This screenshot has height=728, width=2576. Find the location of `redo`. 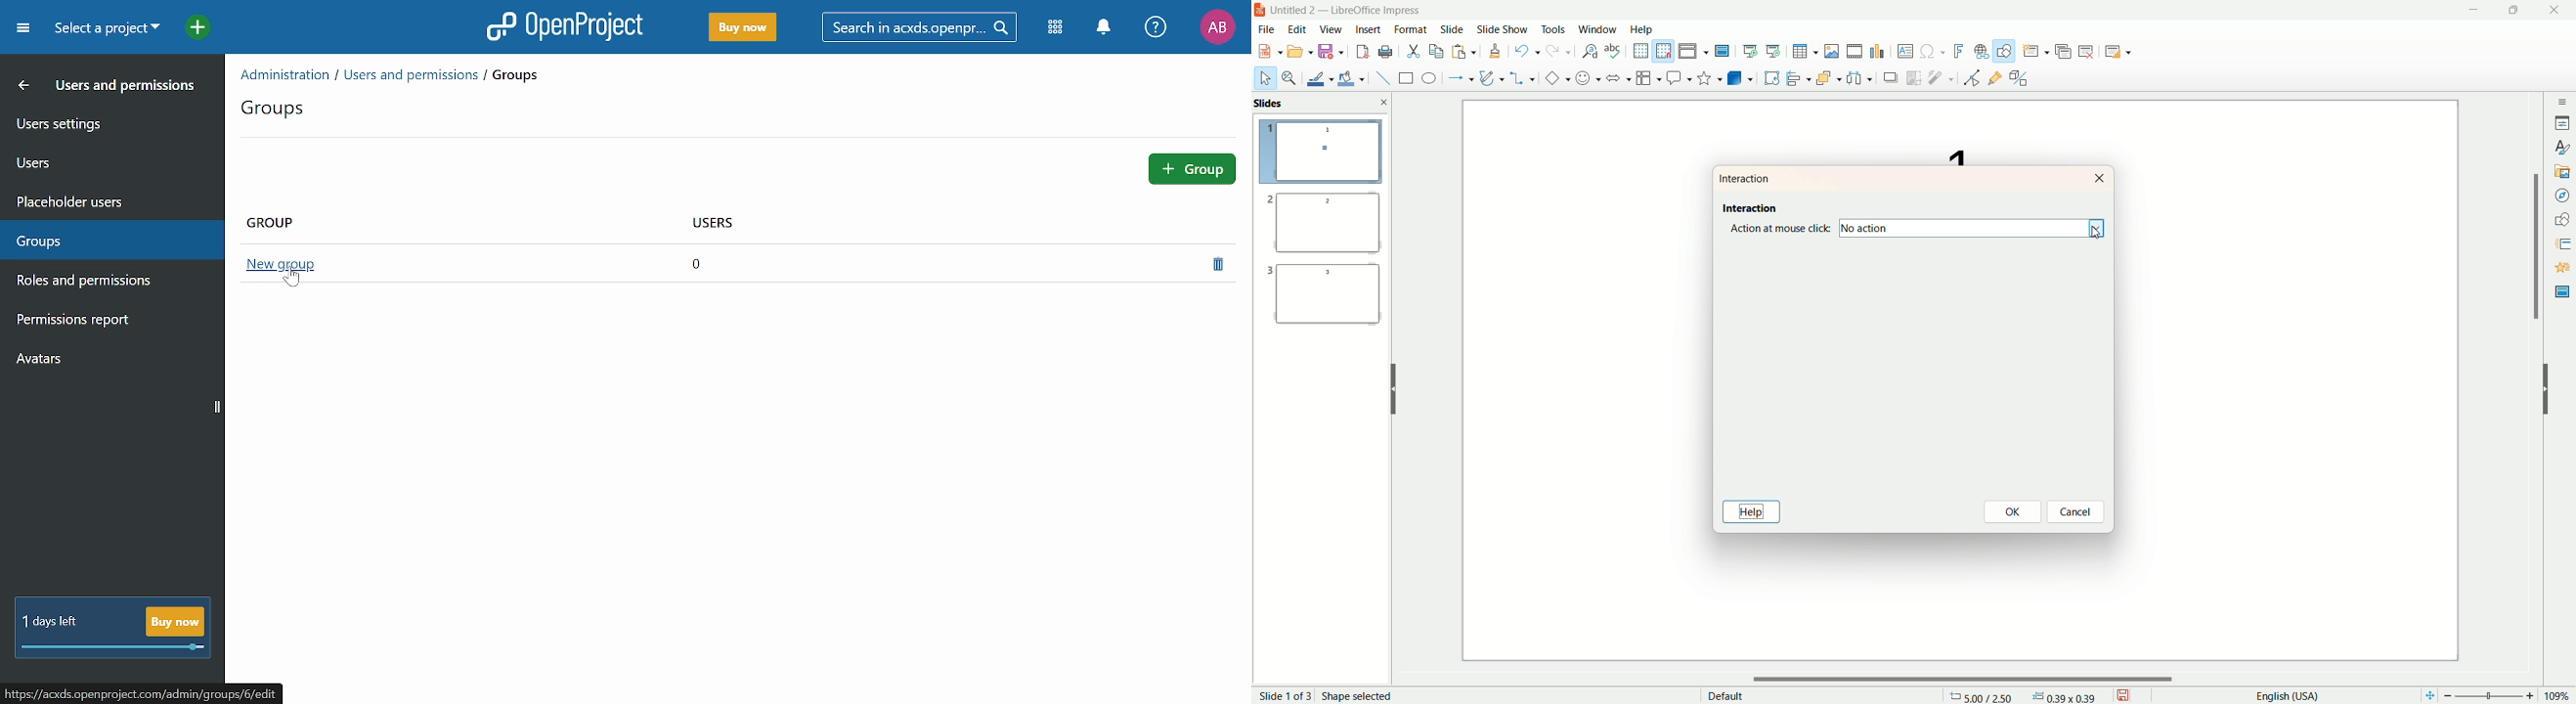

redo is located at coordinates (1556, 54).